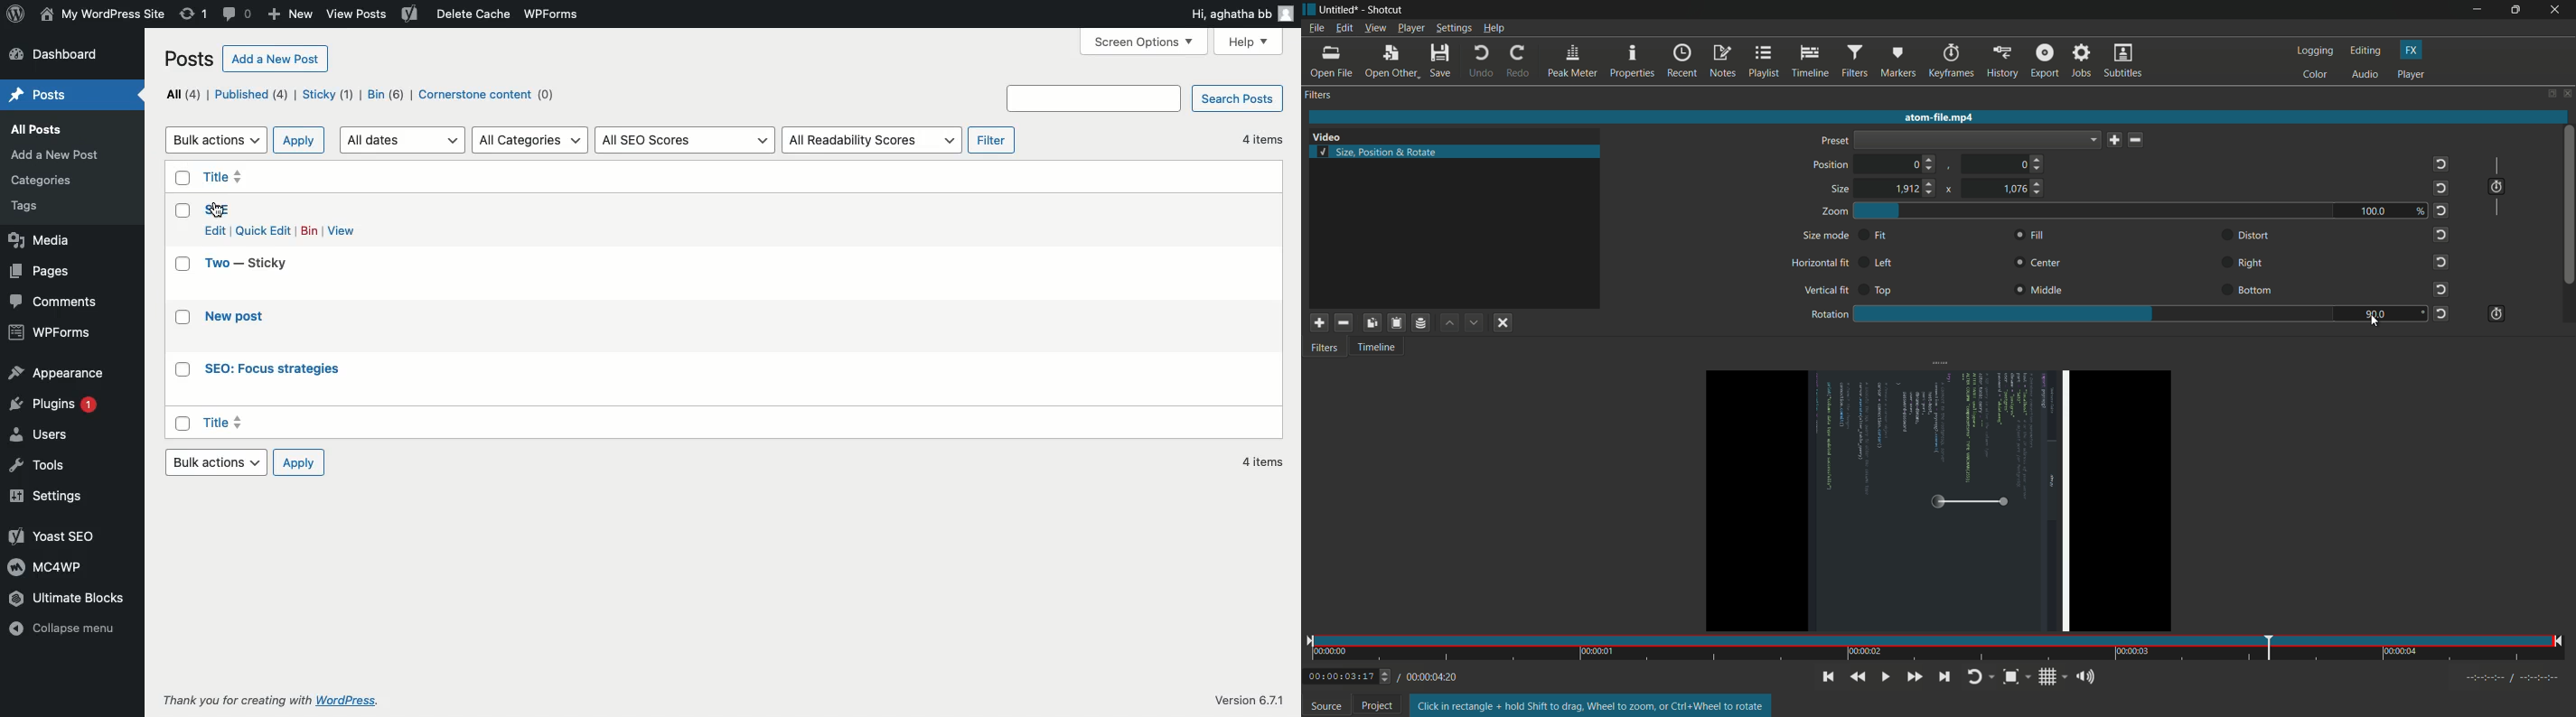 The image size is (2576, 728). Describe the element at coordinates (46, 439) in the screenshot. I see `Users` at that location.